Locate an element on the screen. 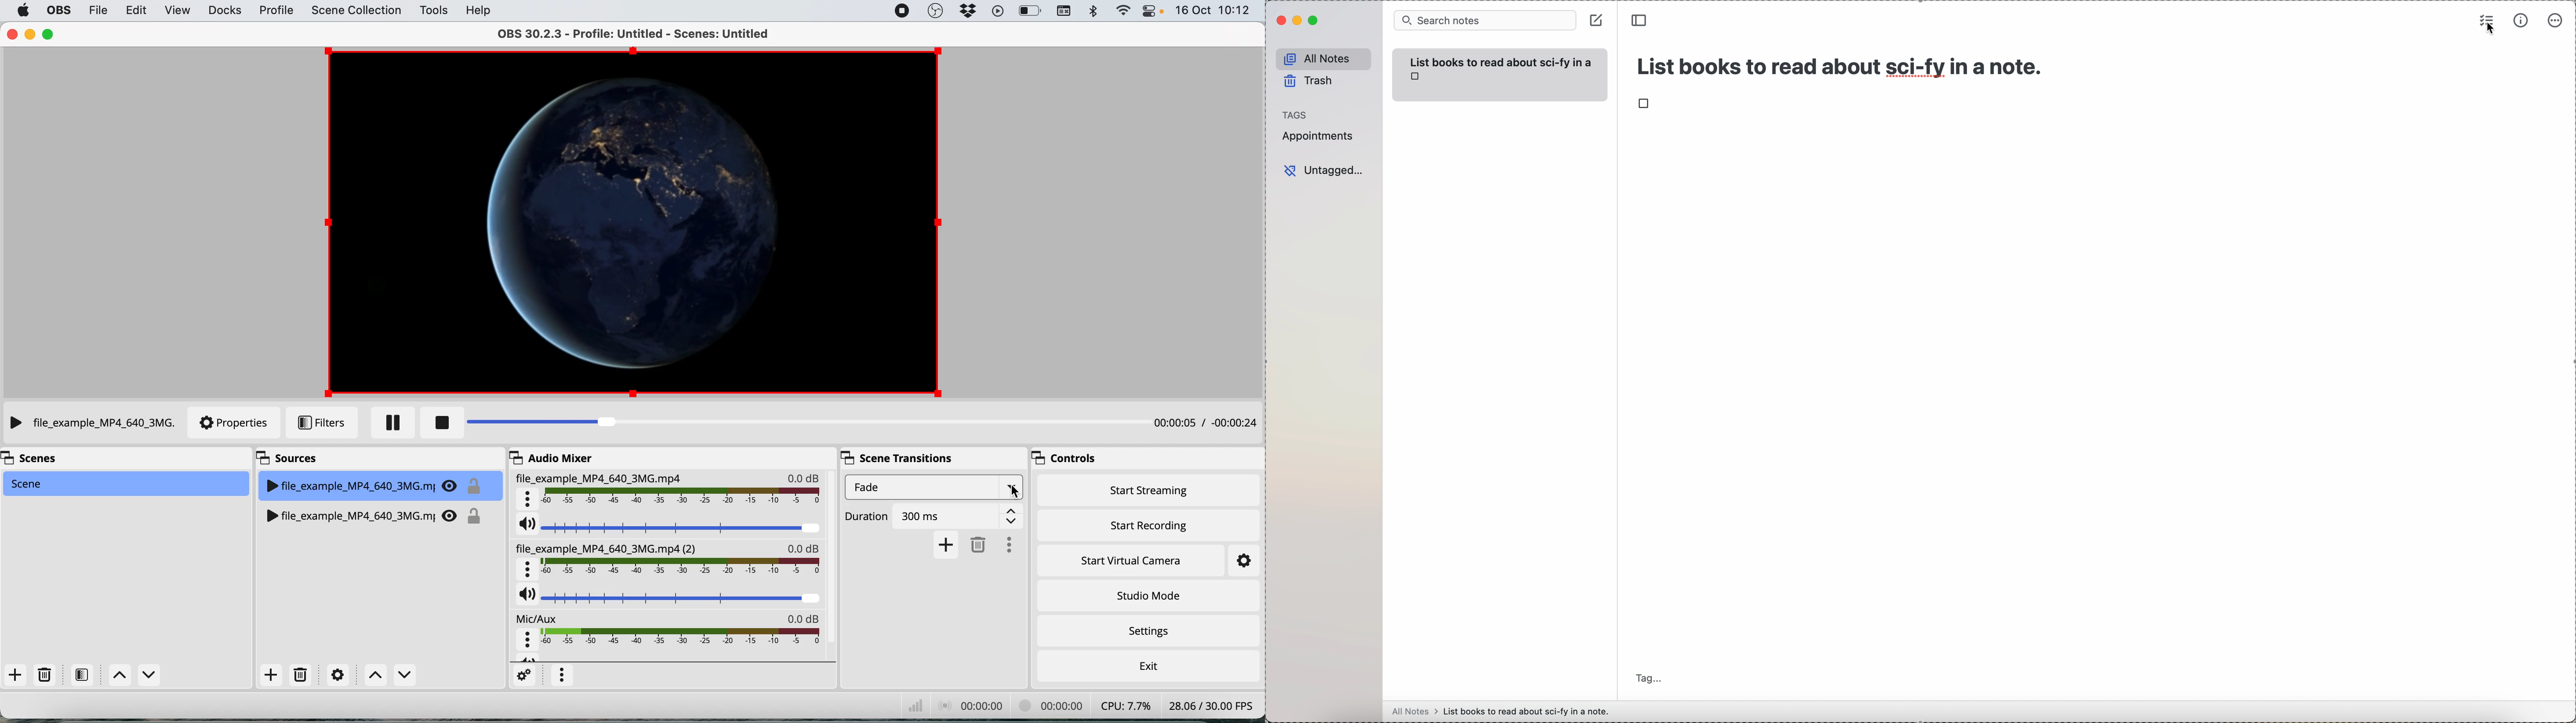  docks is located at coordinates (227, 11).